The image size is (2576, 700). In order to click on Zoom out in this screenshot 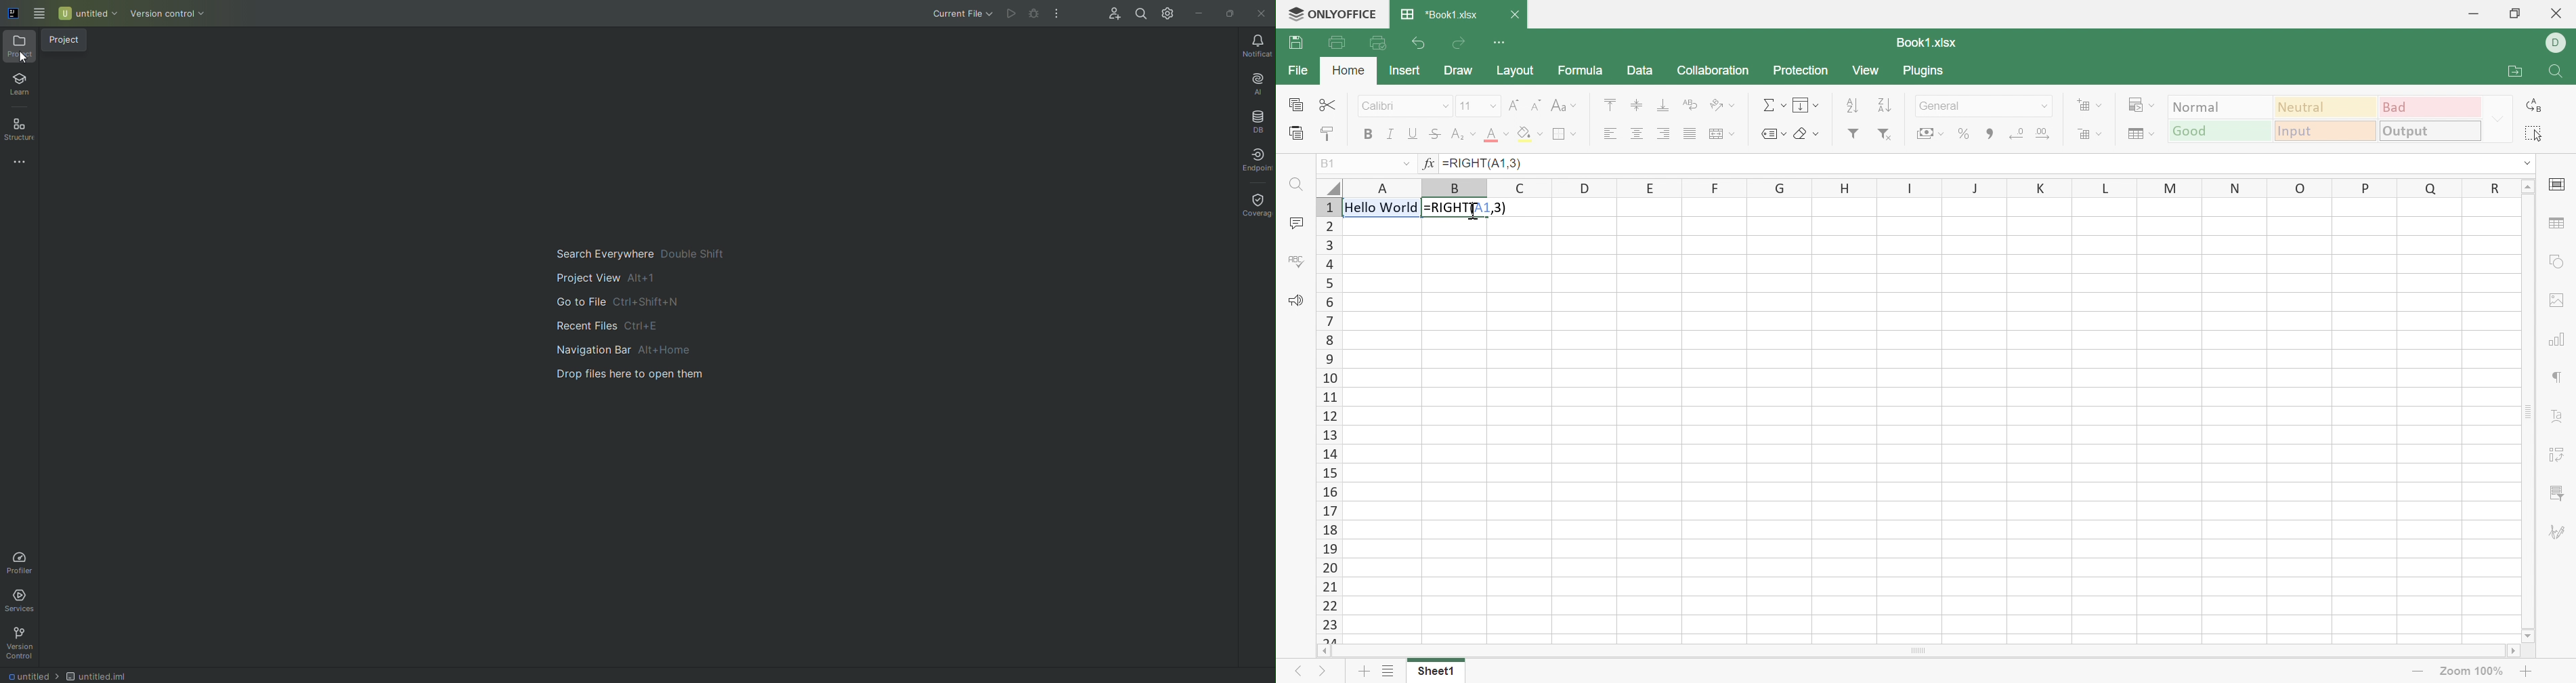, I will do `click(2417, 669)`.